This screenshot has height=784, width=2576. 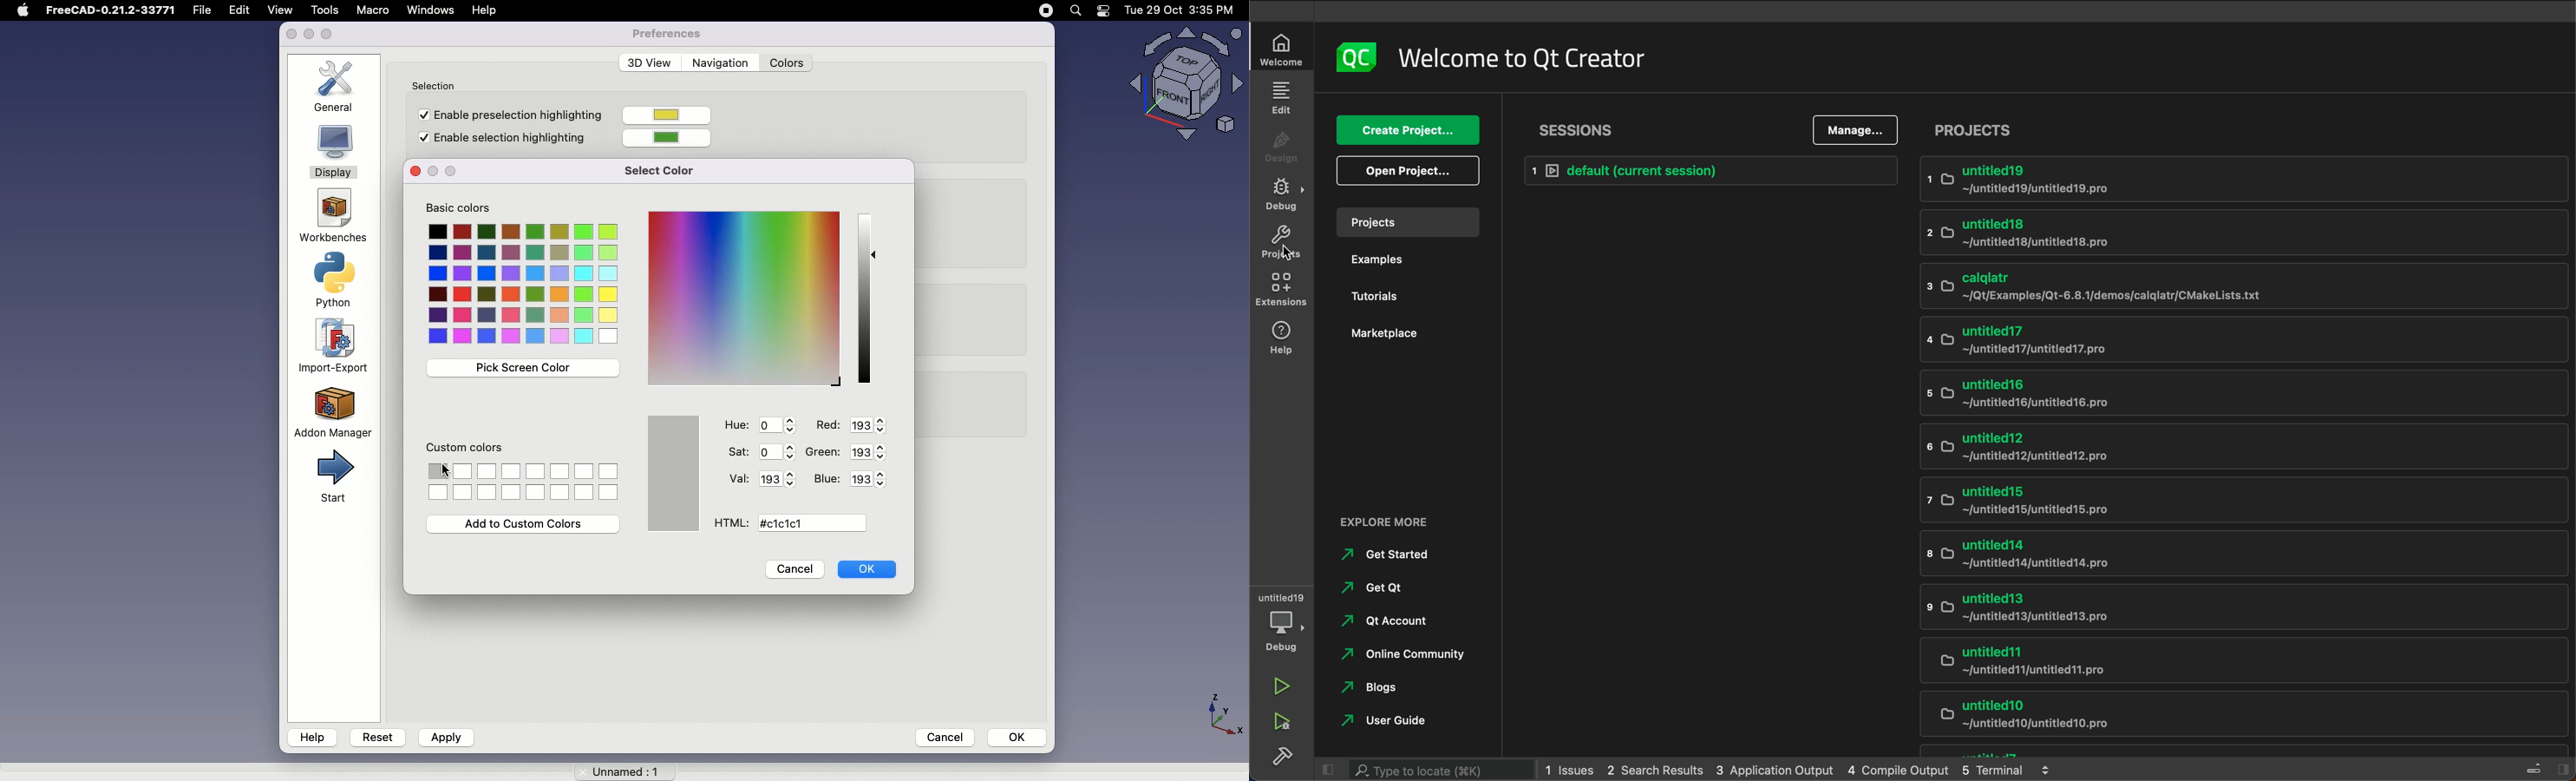 I want to click on explore more, so click(x=1392, y=521).